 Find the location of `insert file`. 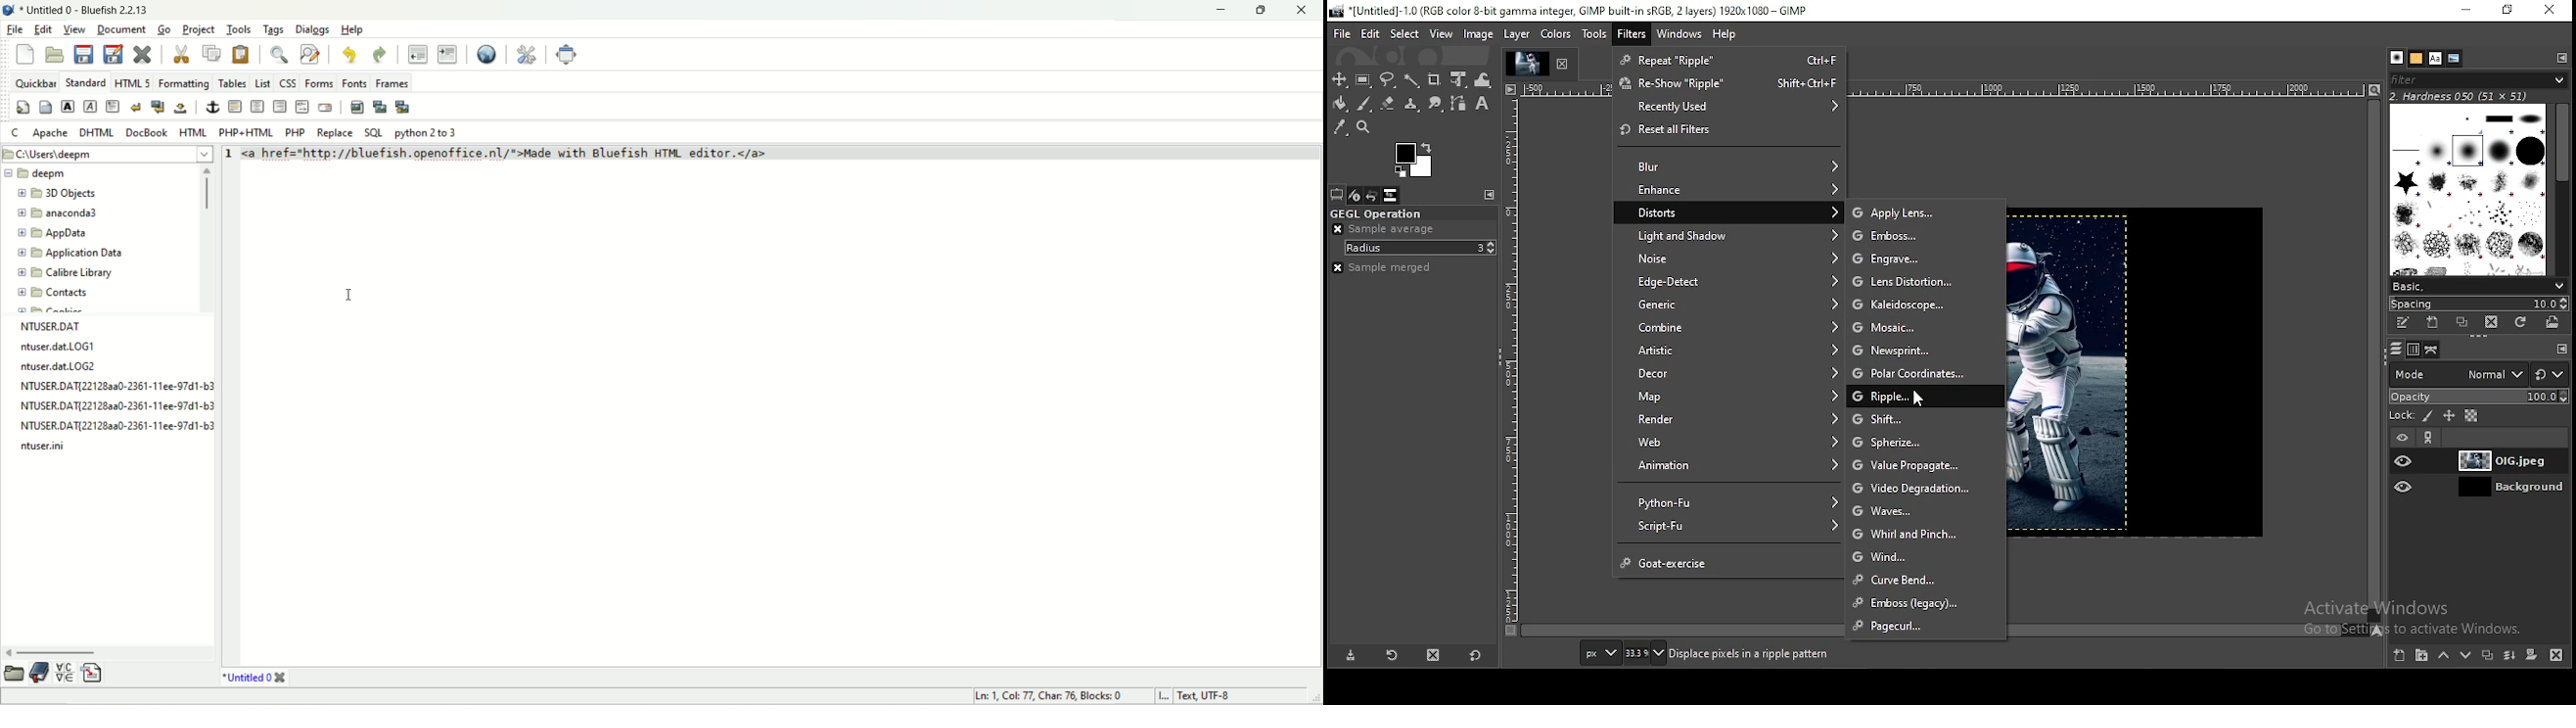

insert file is located at coordinates (90, 672).